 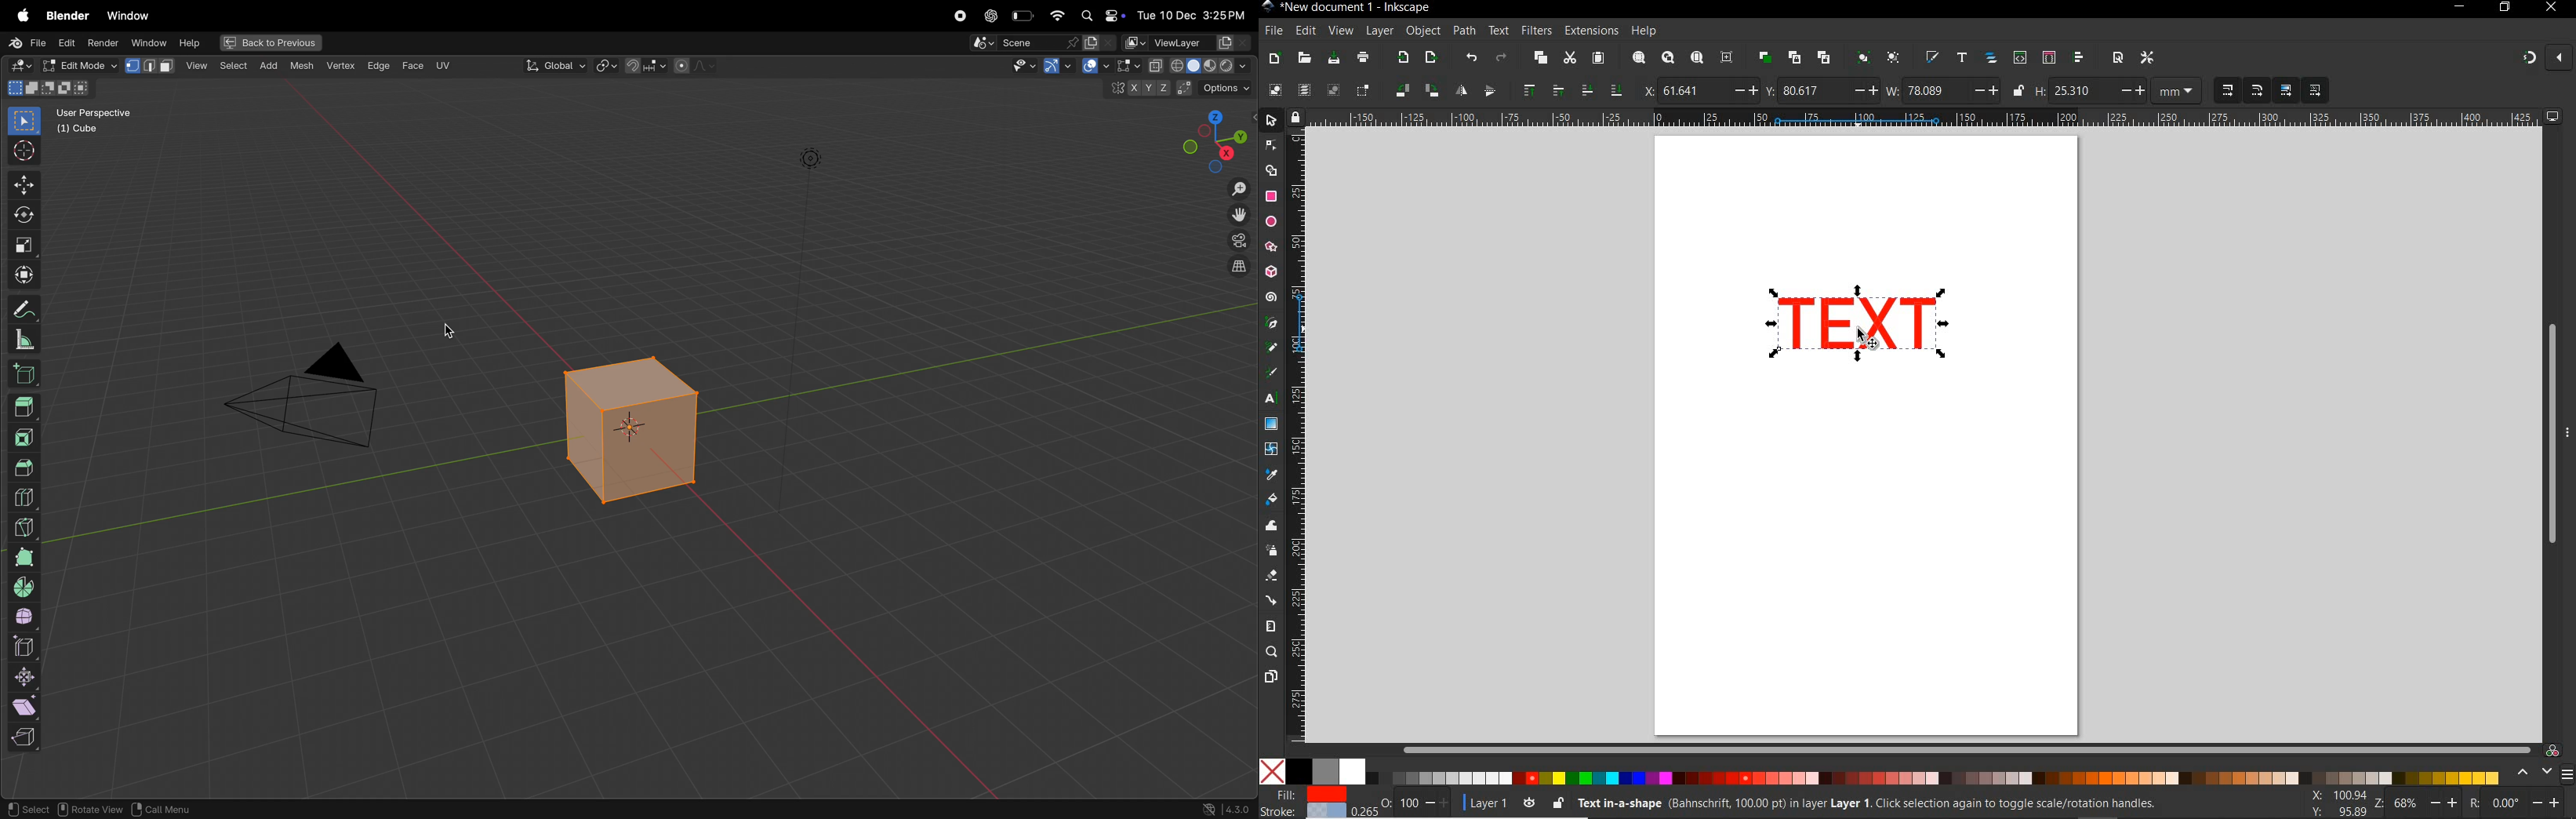 I want to click on cursor, so click(x=21, y=152).